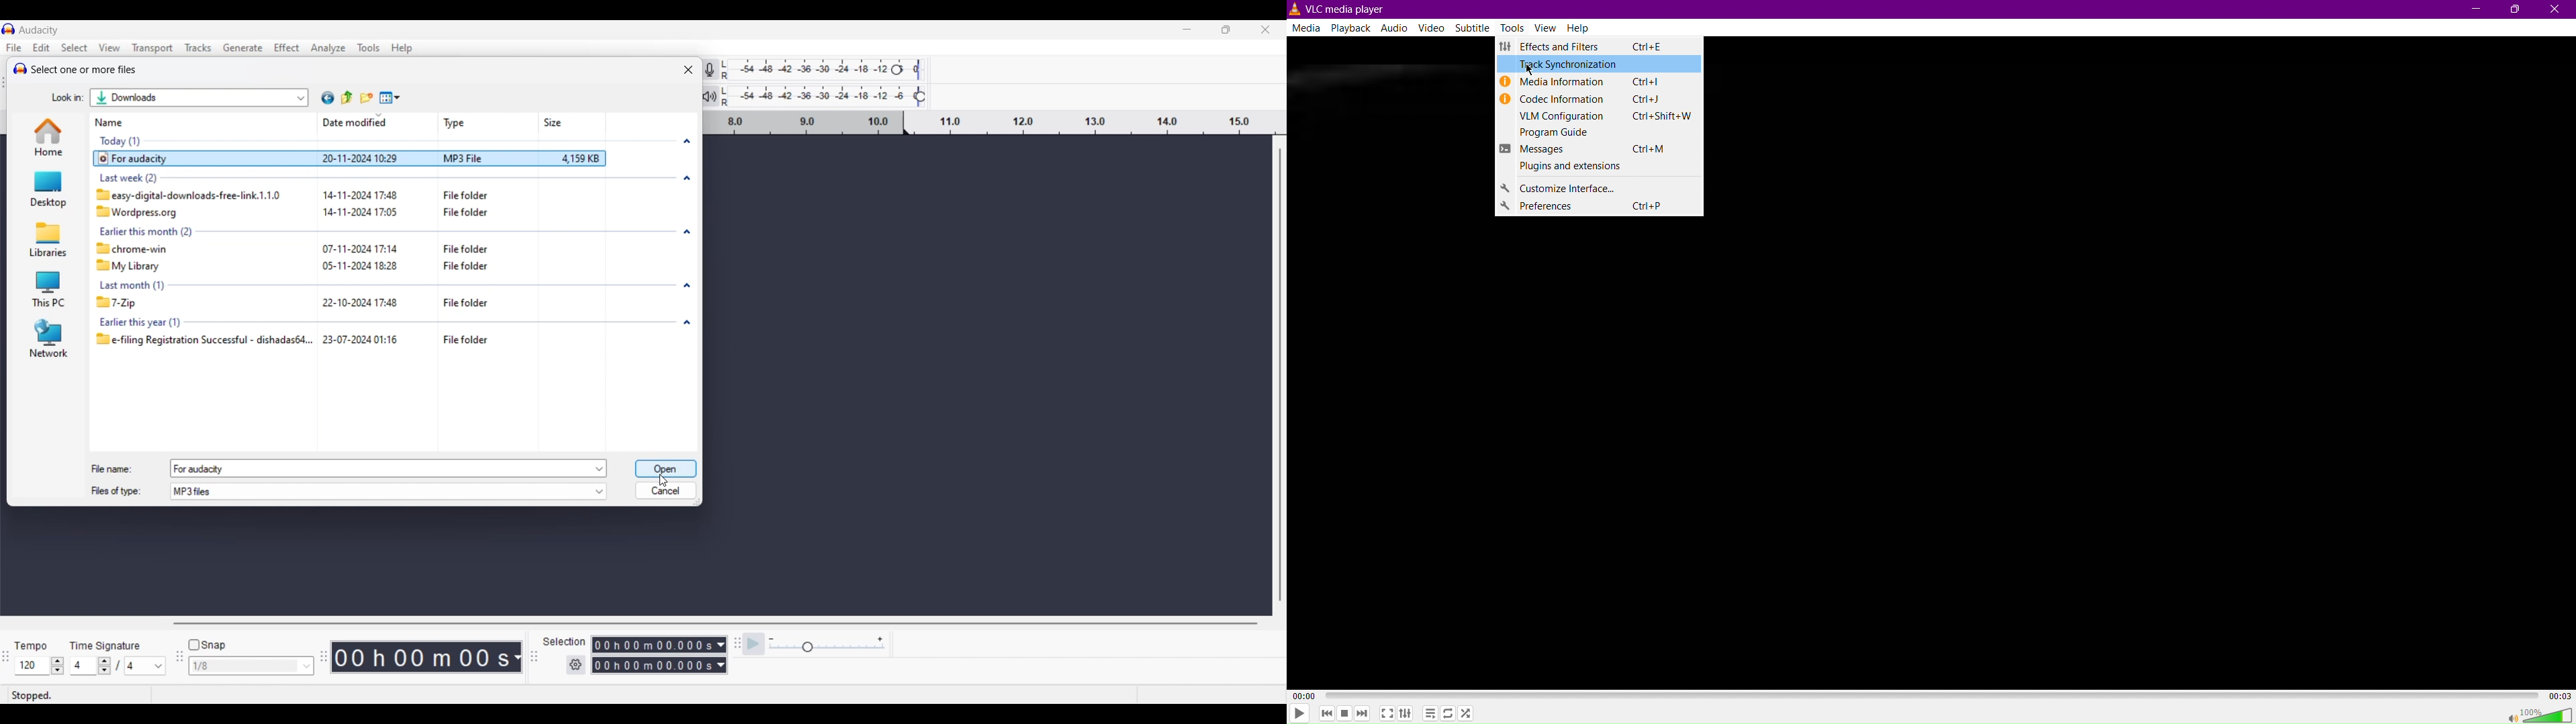  I want to click on Preferences, so click(1600, 209).